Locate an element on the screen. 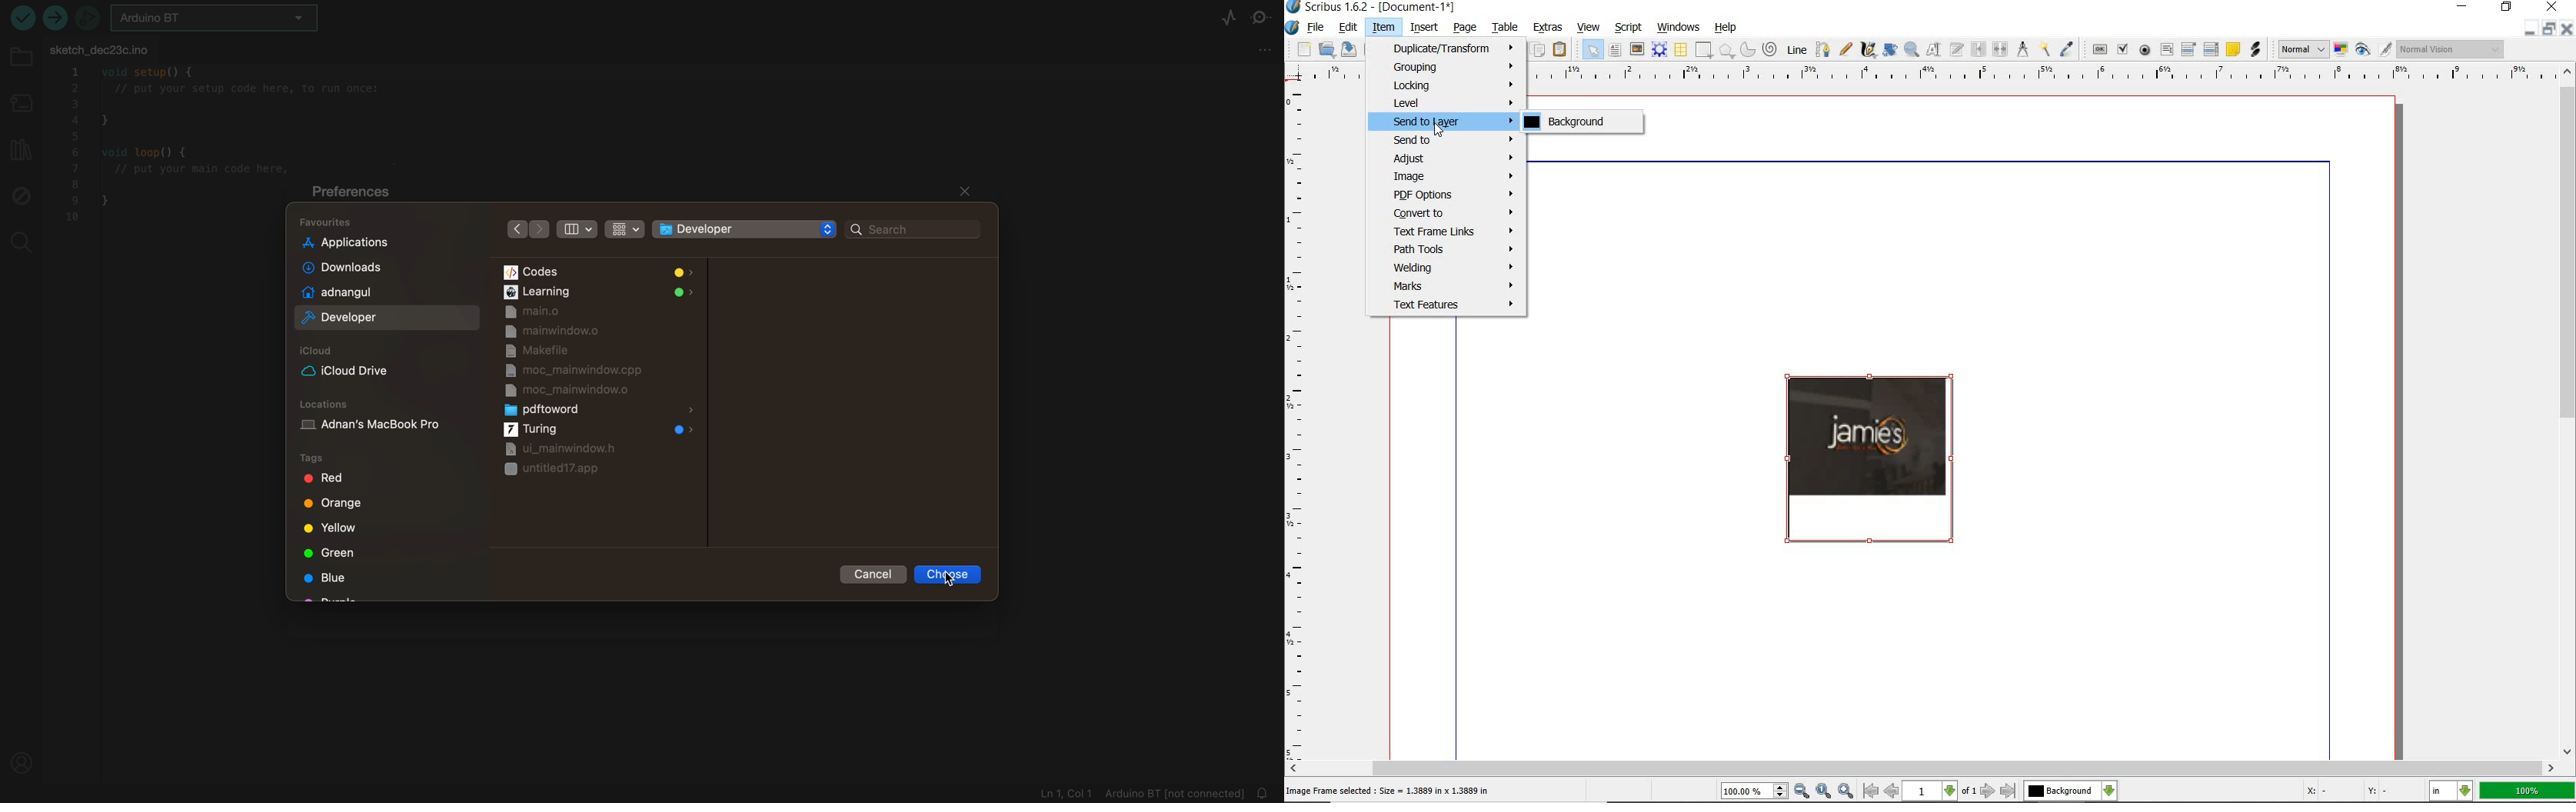 The width and height of the screenshot is (2576, 812). Welding is located at coordinates (1449, 268).